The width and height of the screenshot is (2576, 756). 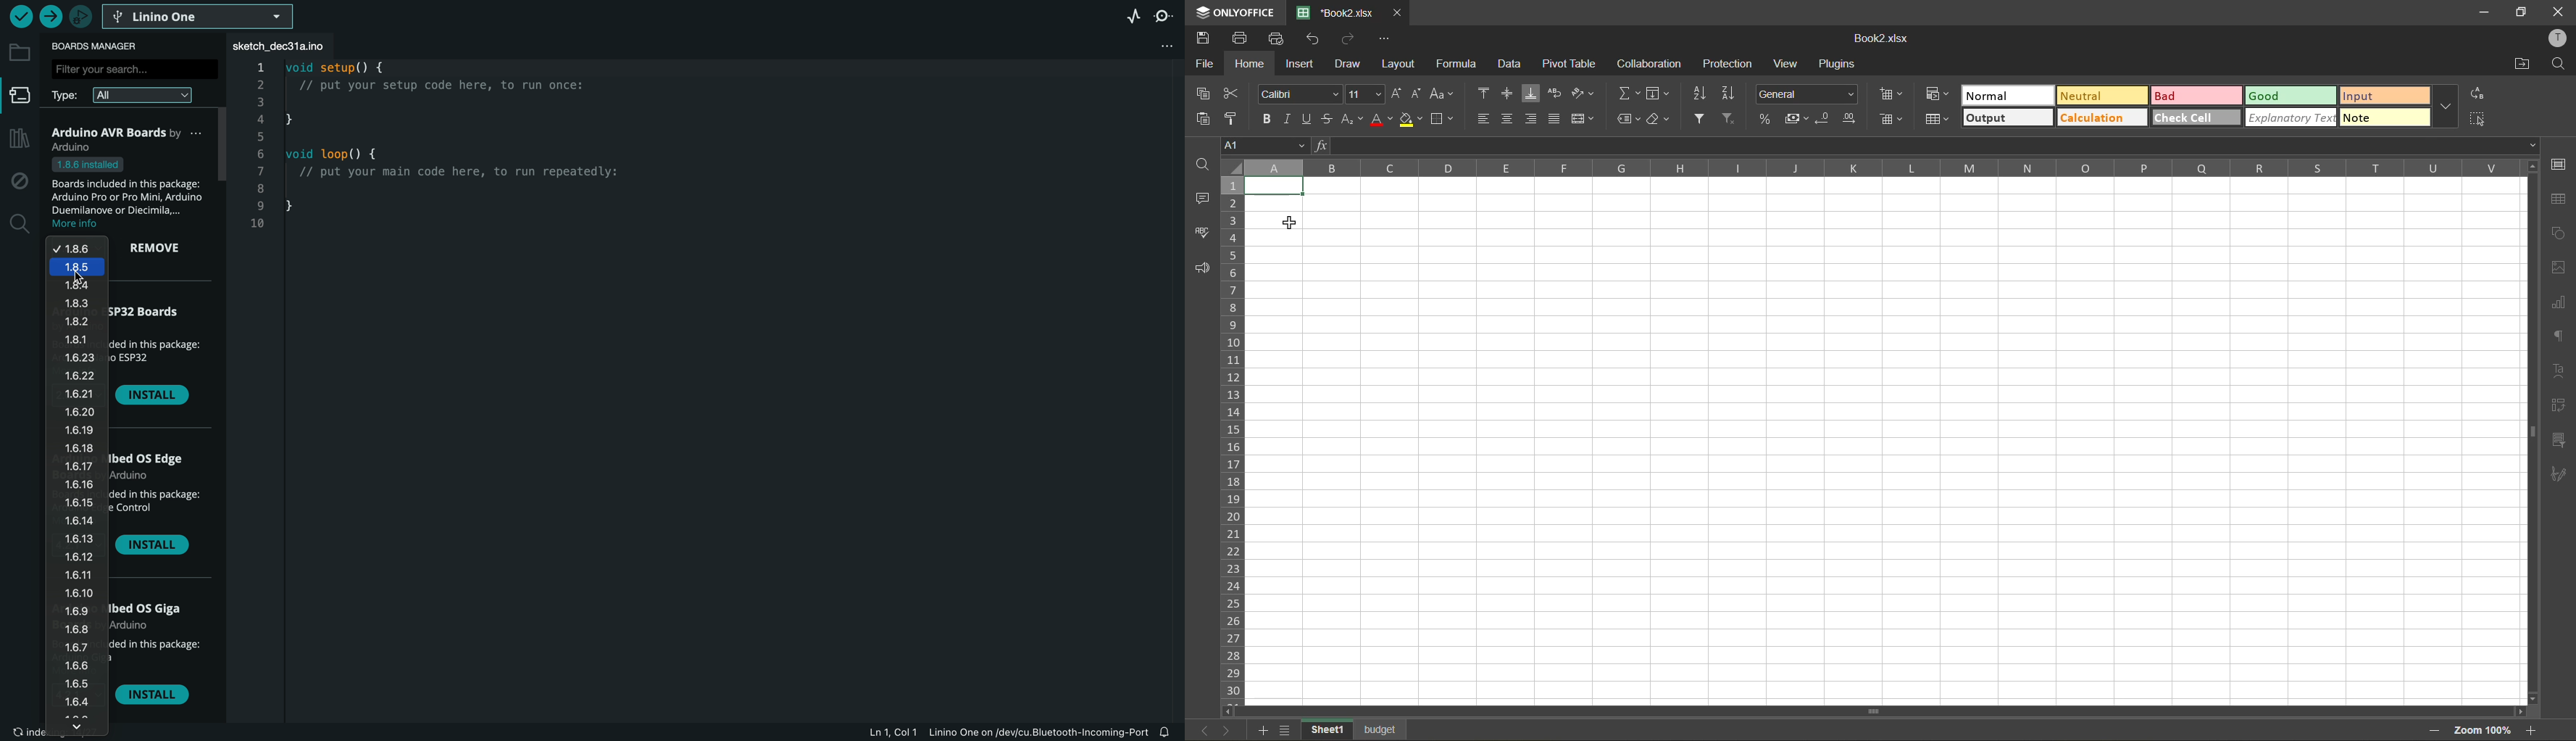 What do you see at coordinates (1201, 270) in the screenshot?
I see `feedback` at bounding box center [1201, 270].